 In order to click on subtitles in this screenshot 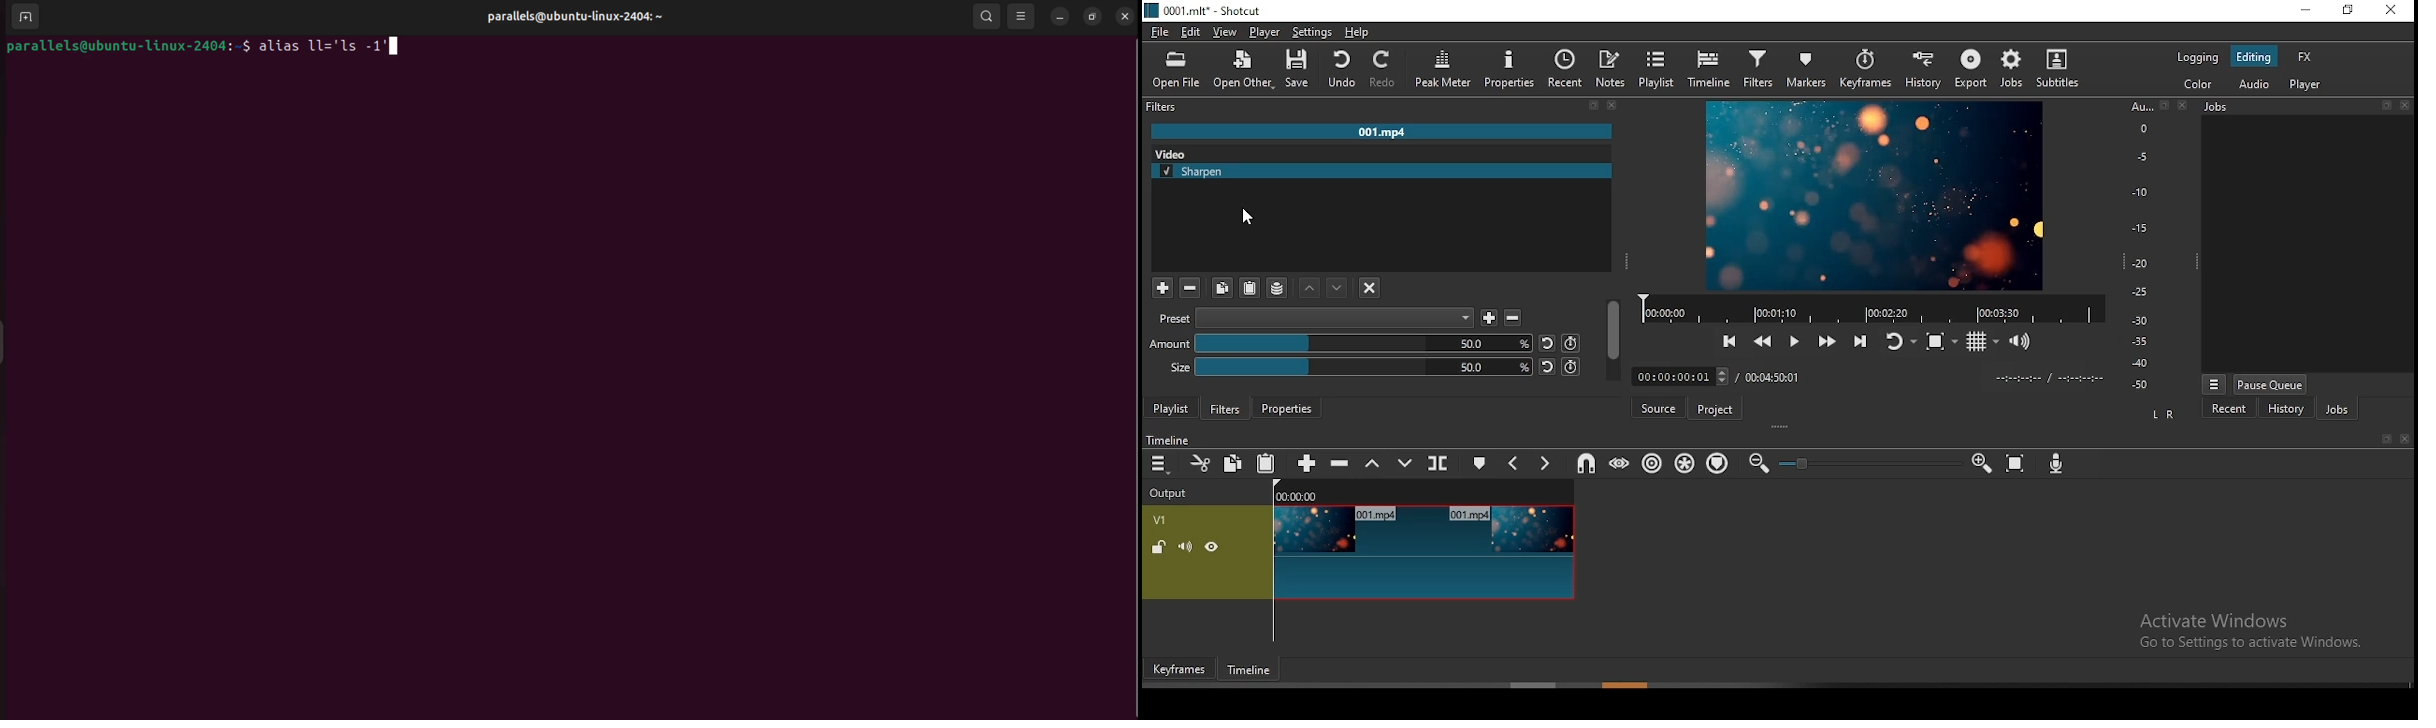, I will do `click(2058, 69)`.